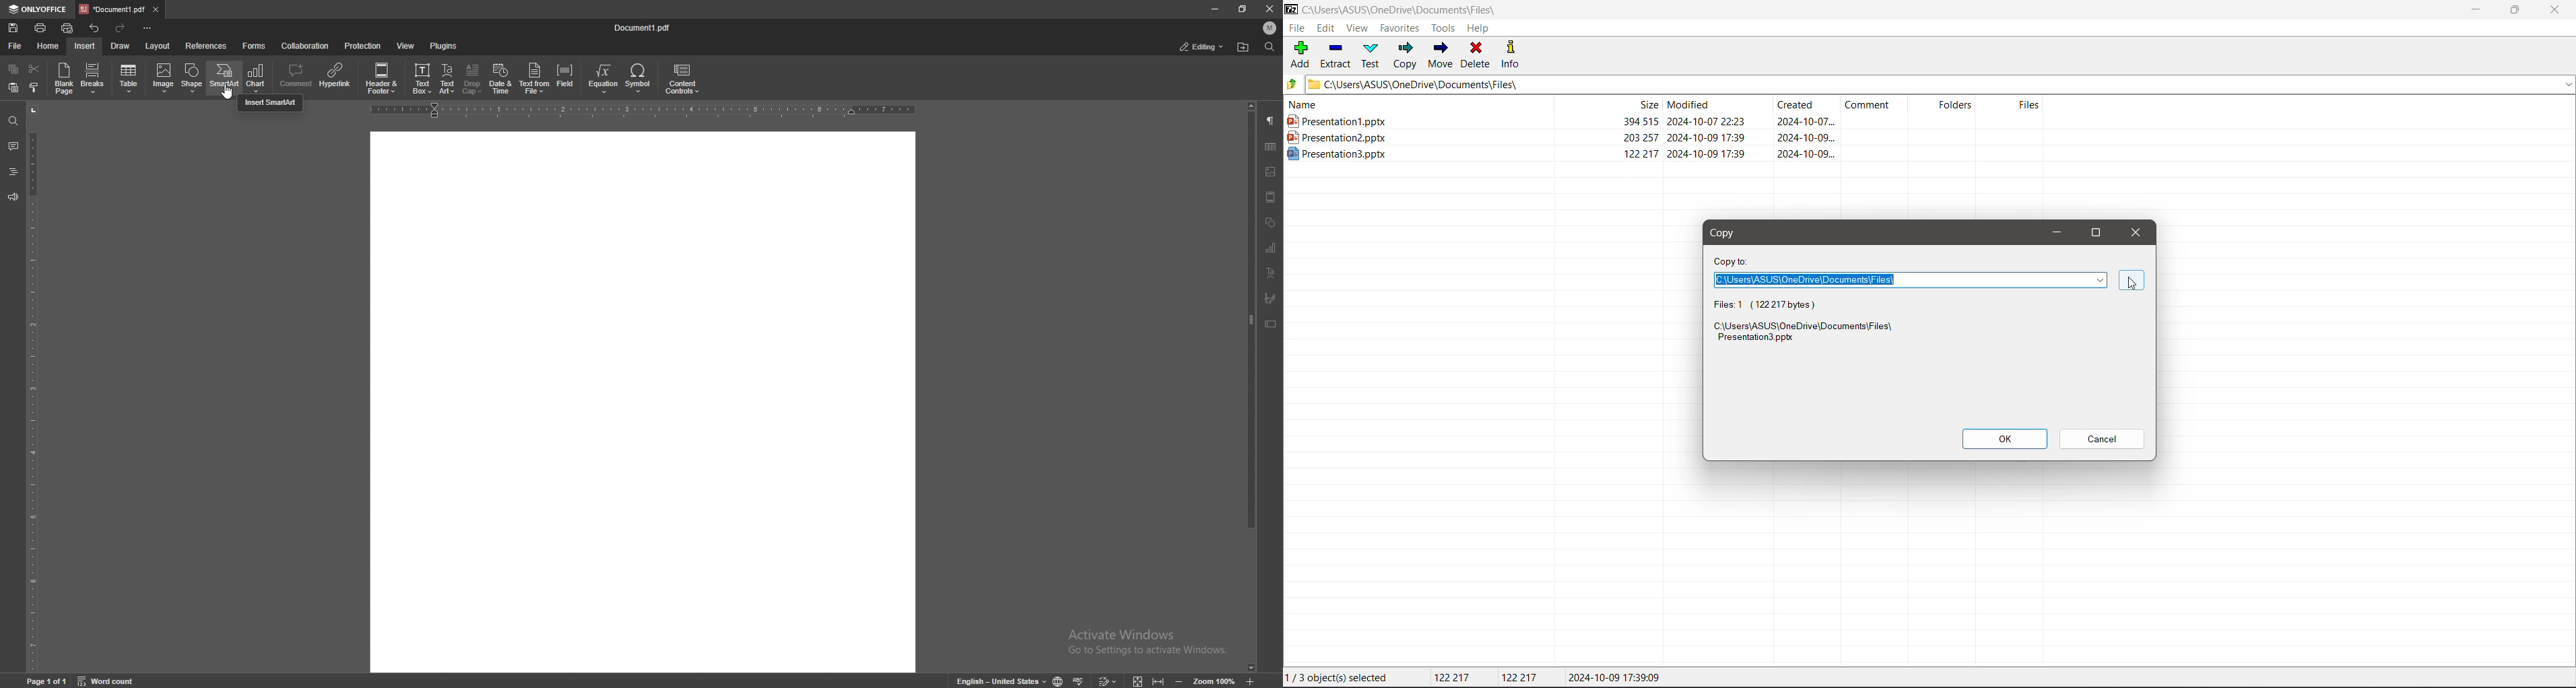 The width and height of the screenshot is (2576, 700). Describe the element at coordinates (644, 27) in the screenshot. I see `file name` at that location.